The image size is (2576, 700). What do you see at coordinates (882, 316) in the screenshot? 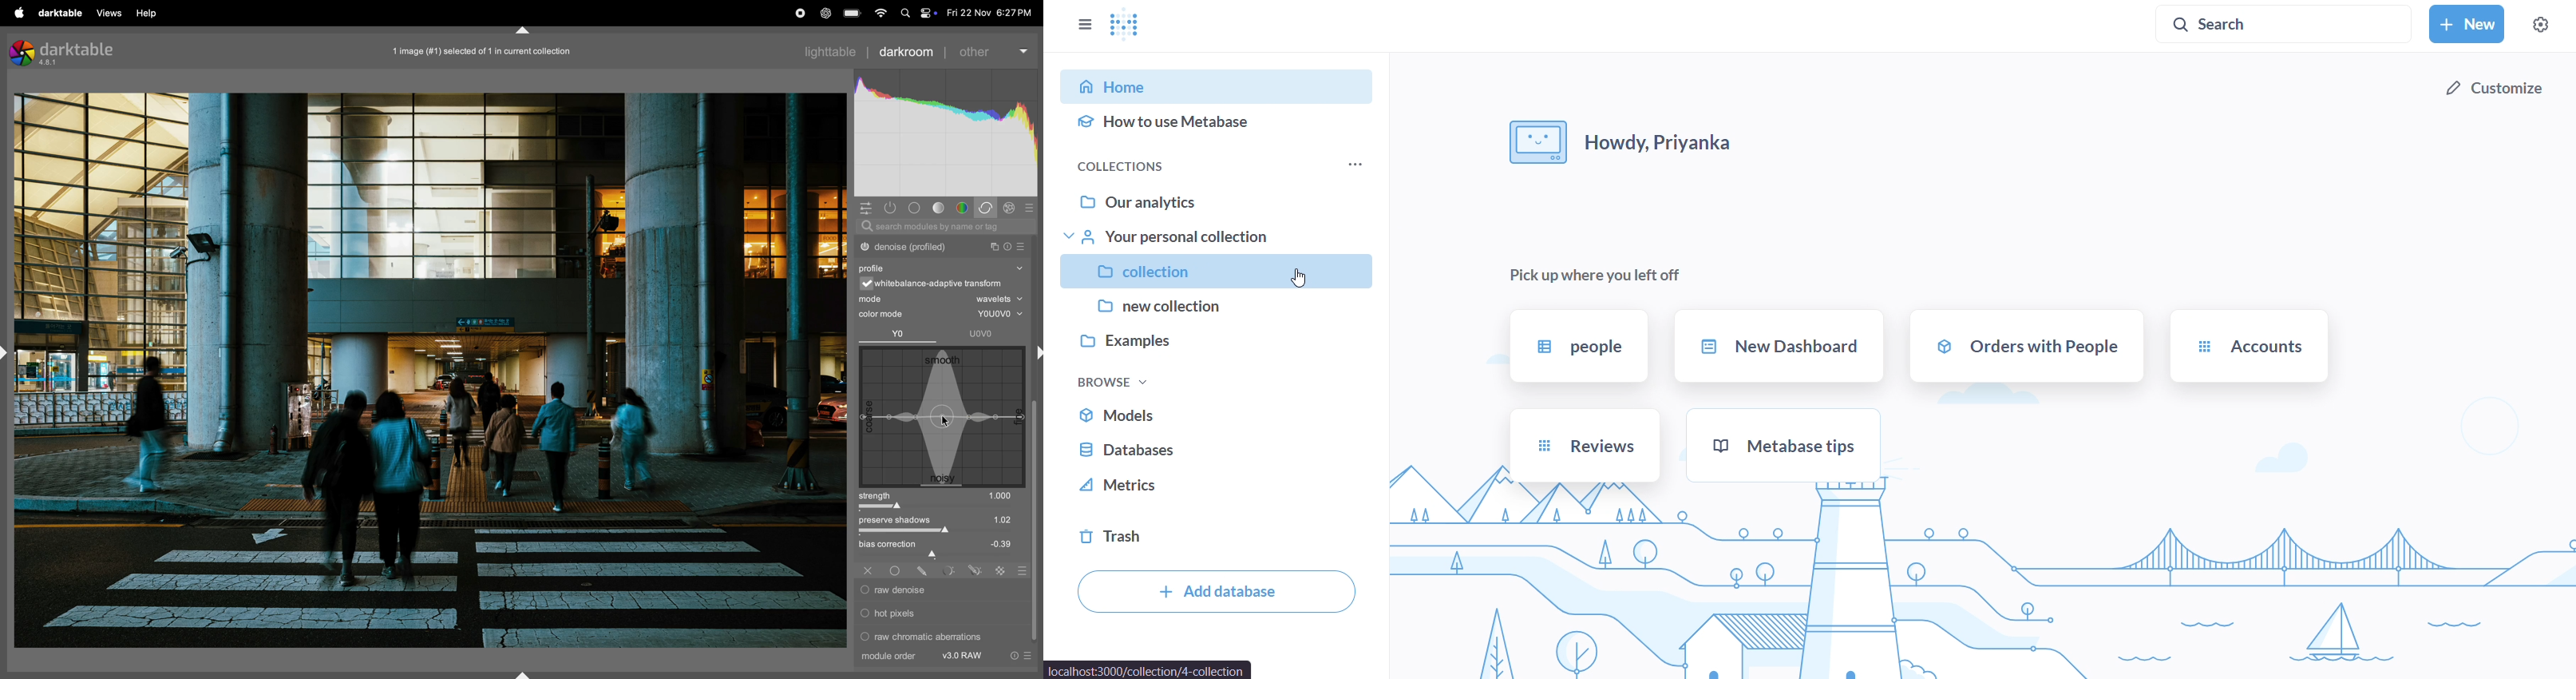
I see `color mode` at bounding box center [882, 316].